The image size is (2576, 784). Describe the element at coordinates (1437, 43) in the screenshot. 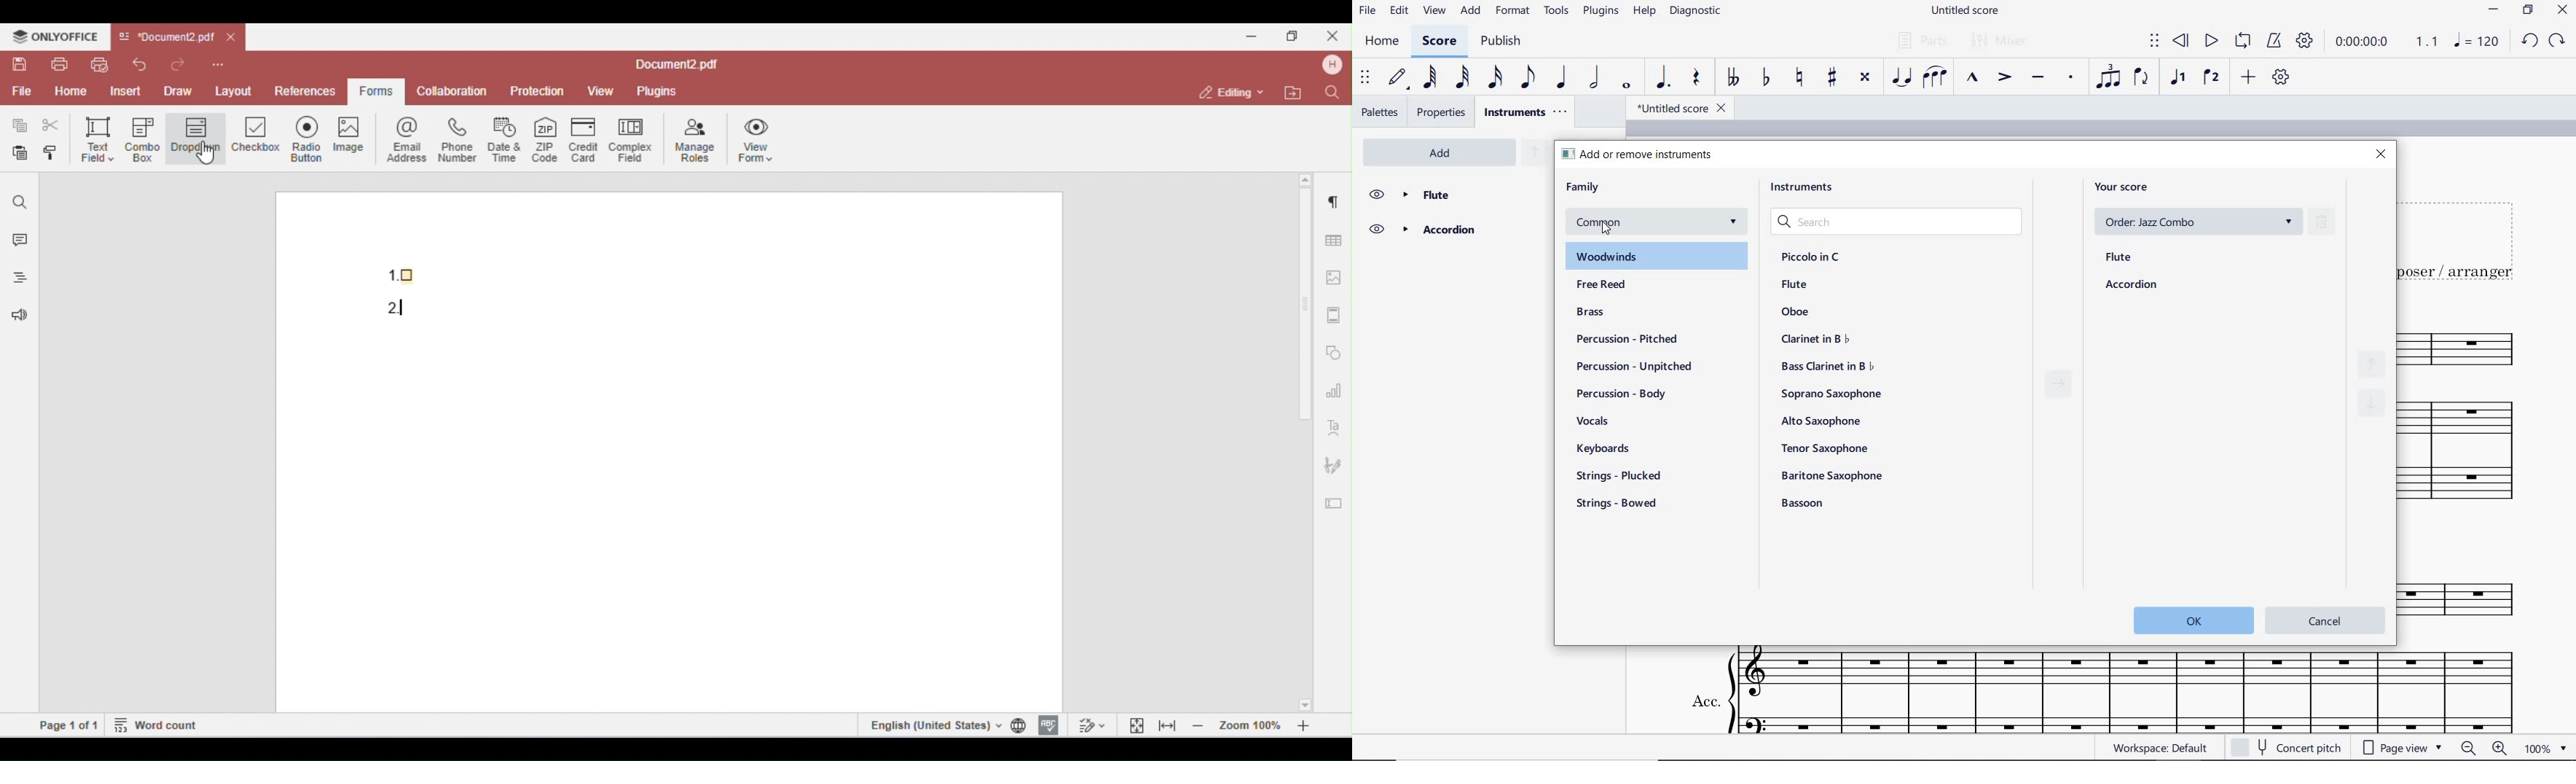

I see `SCORE` at that location.